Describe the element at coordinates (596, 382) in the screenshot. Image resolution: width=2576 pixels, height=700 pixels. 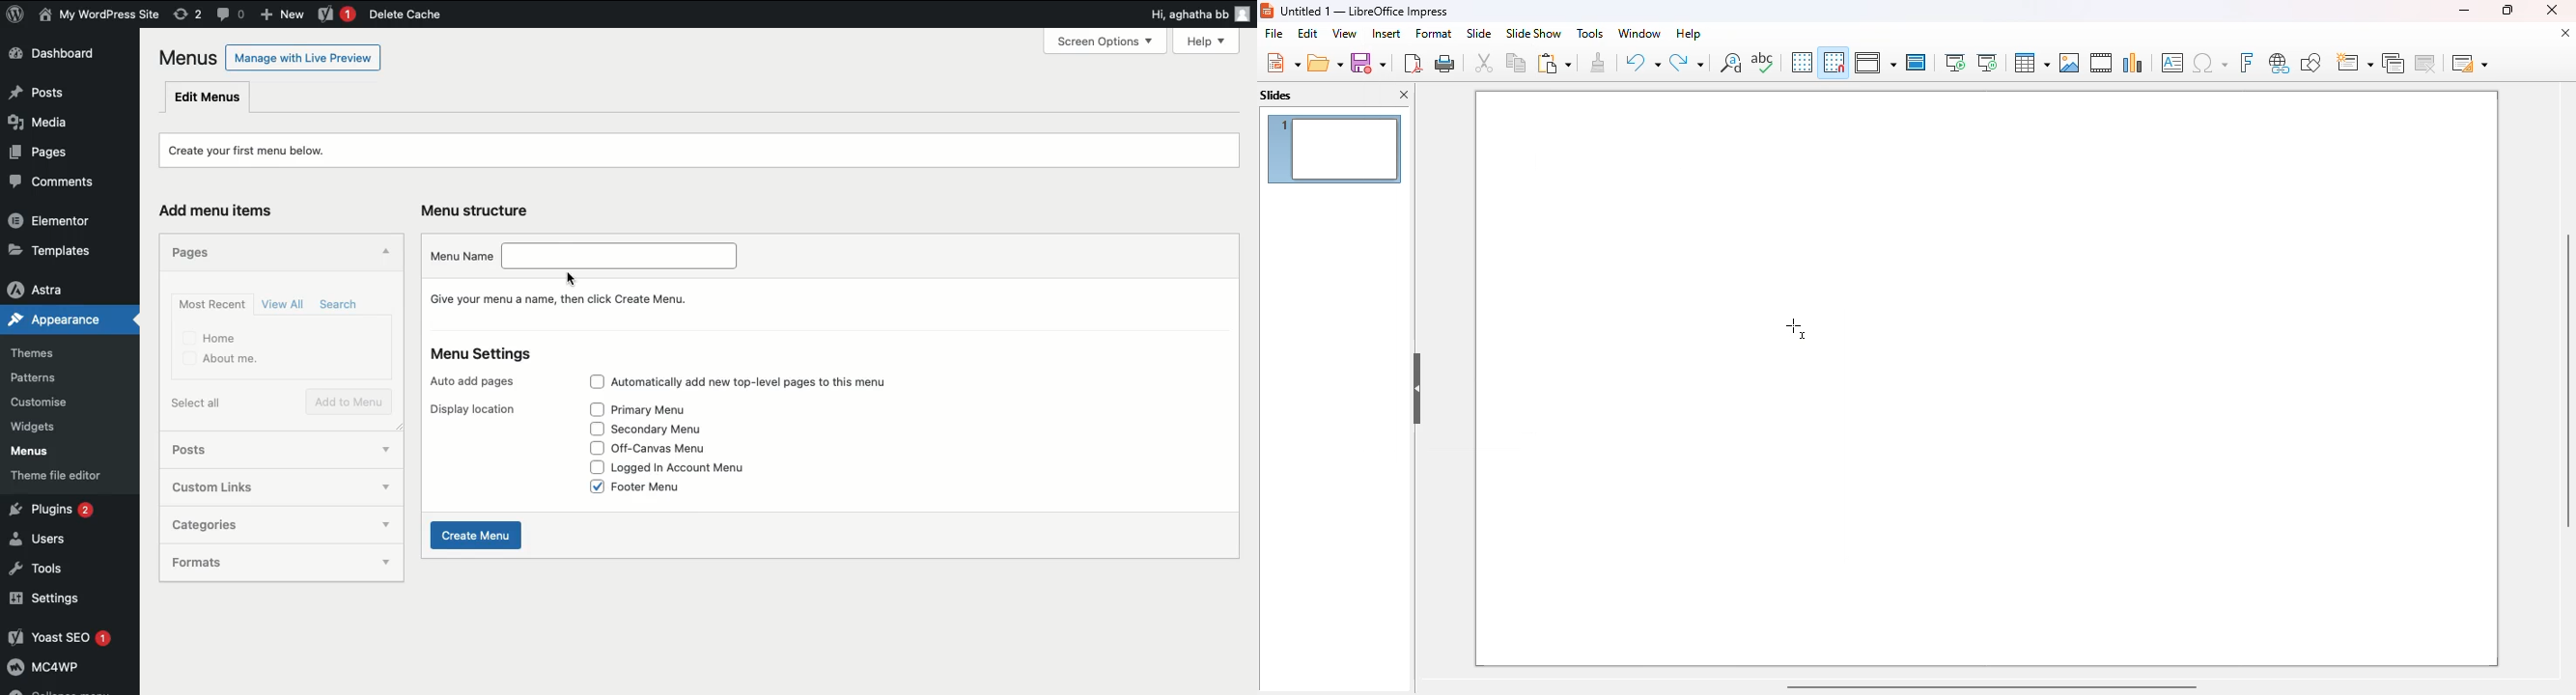
I see `Check box` at that location.